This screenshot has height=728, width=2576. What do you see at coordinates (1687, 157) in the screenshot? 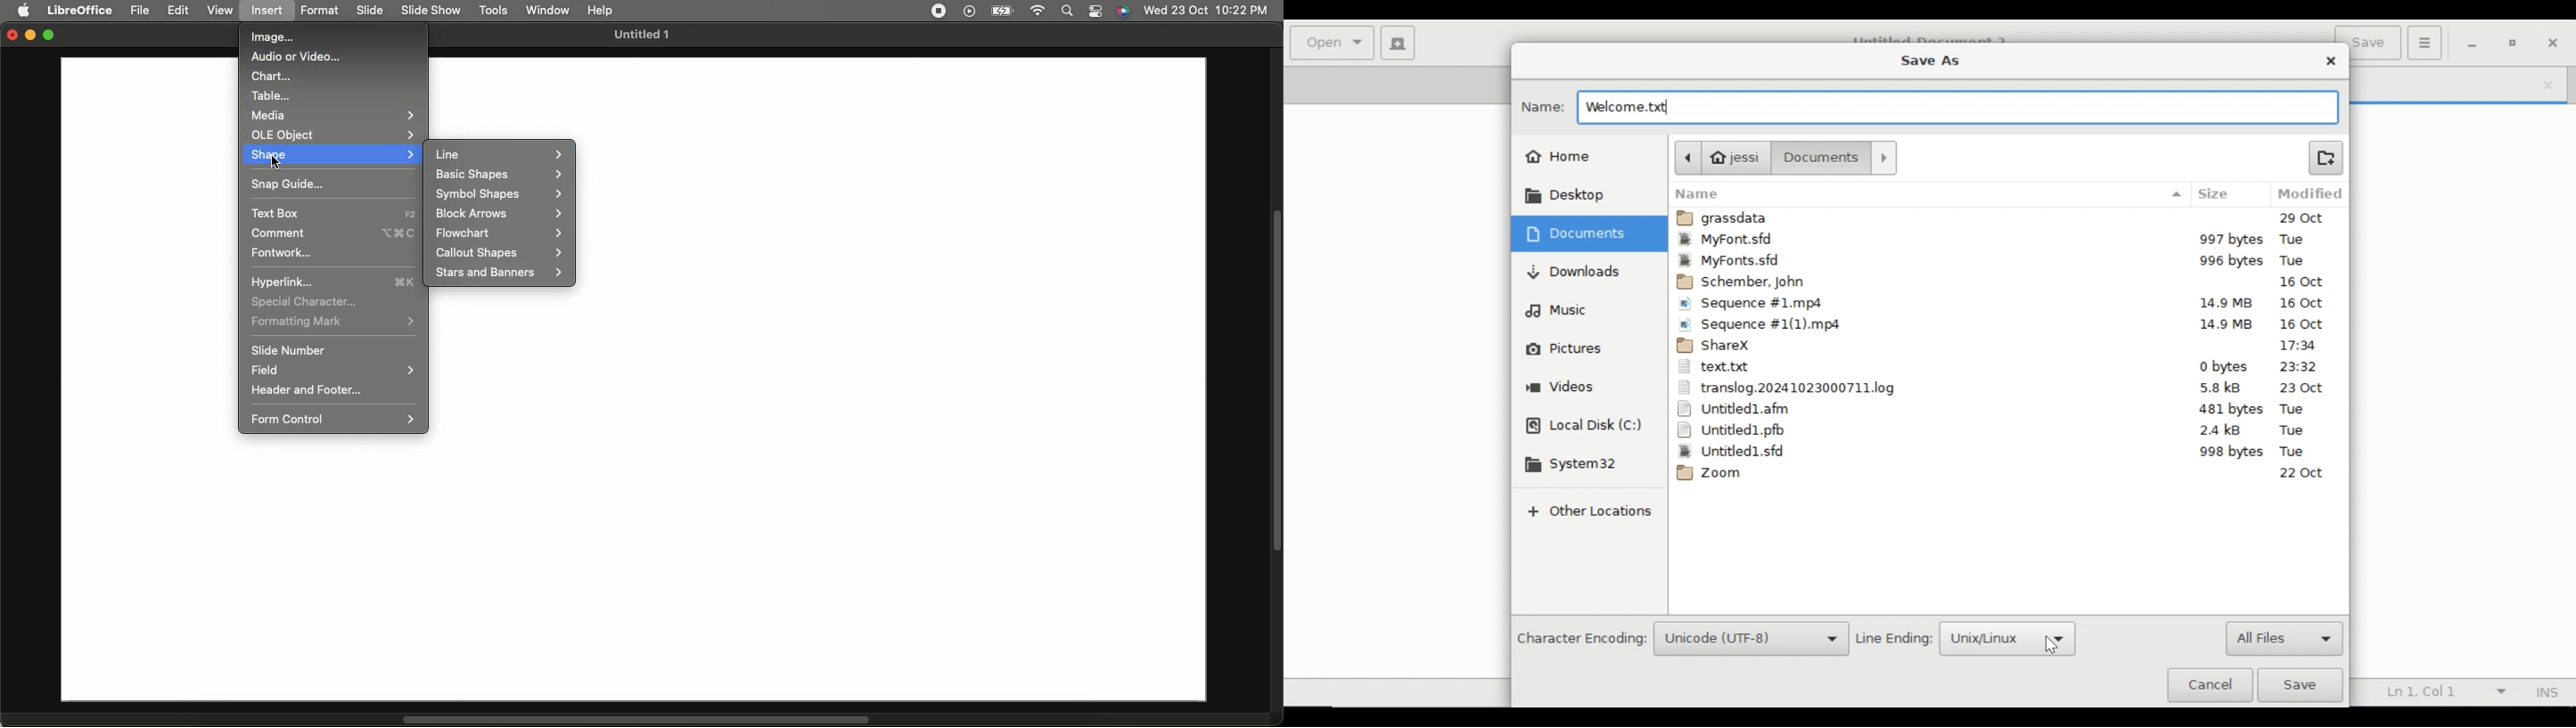
I see `Back` at bounding box center [1687, 157].